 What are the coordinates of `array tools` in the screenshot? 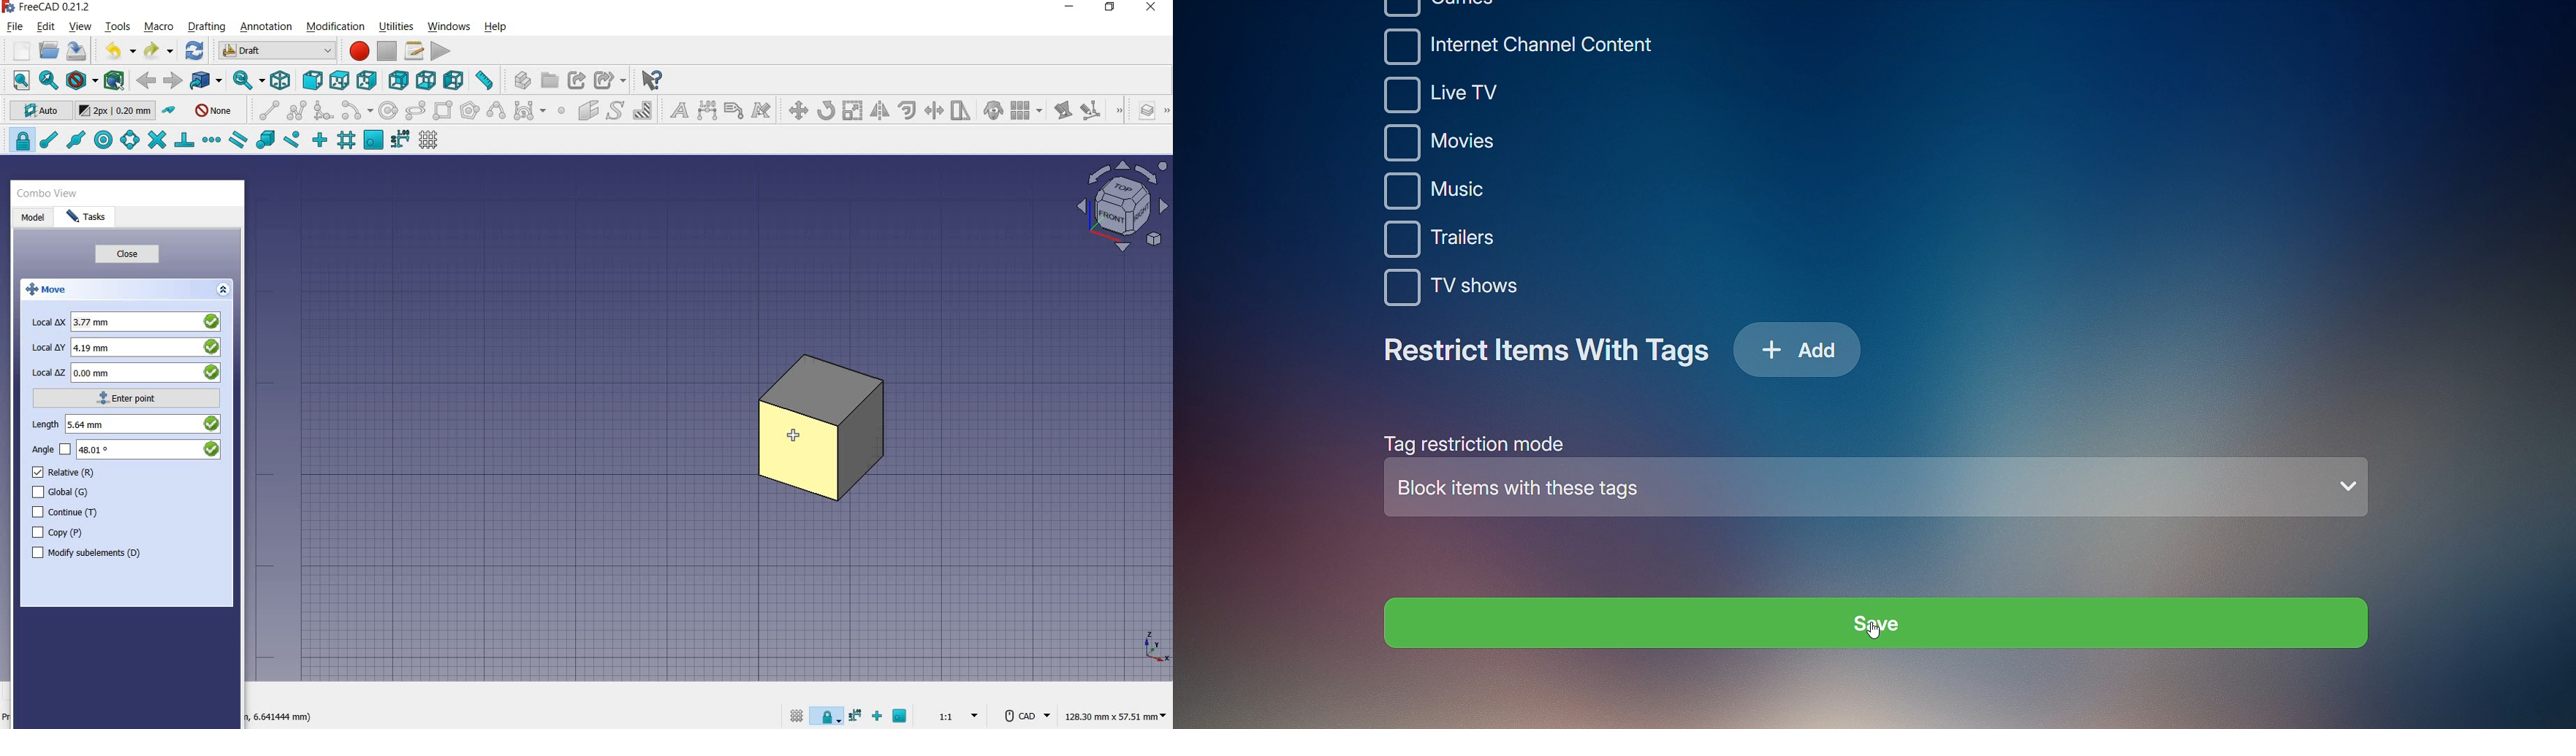 It's located at (1026, 110).